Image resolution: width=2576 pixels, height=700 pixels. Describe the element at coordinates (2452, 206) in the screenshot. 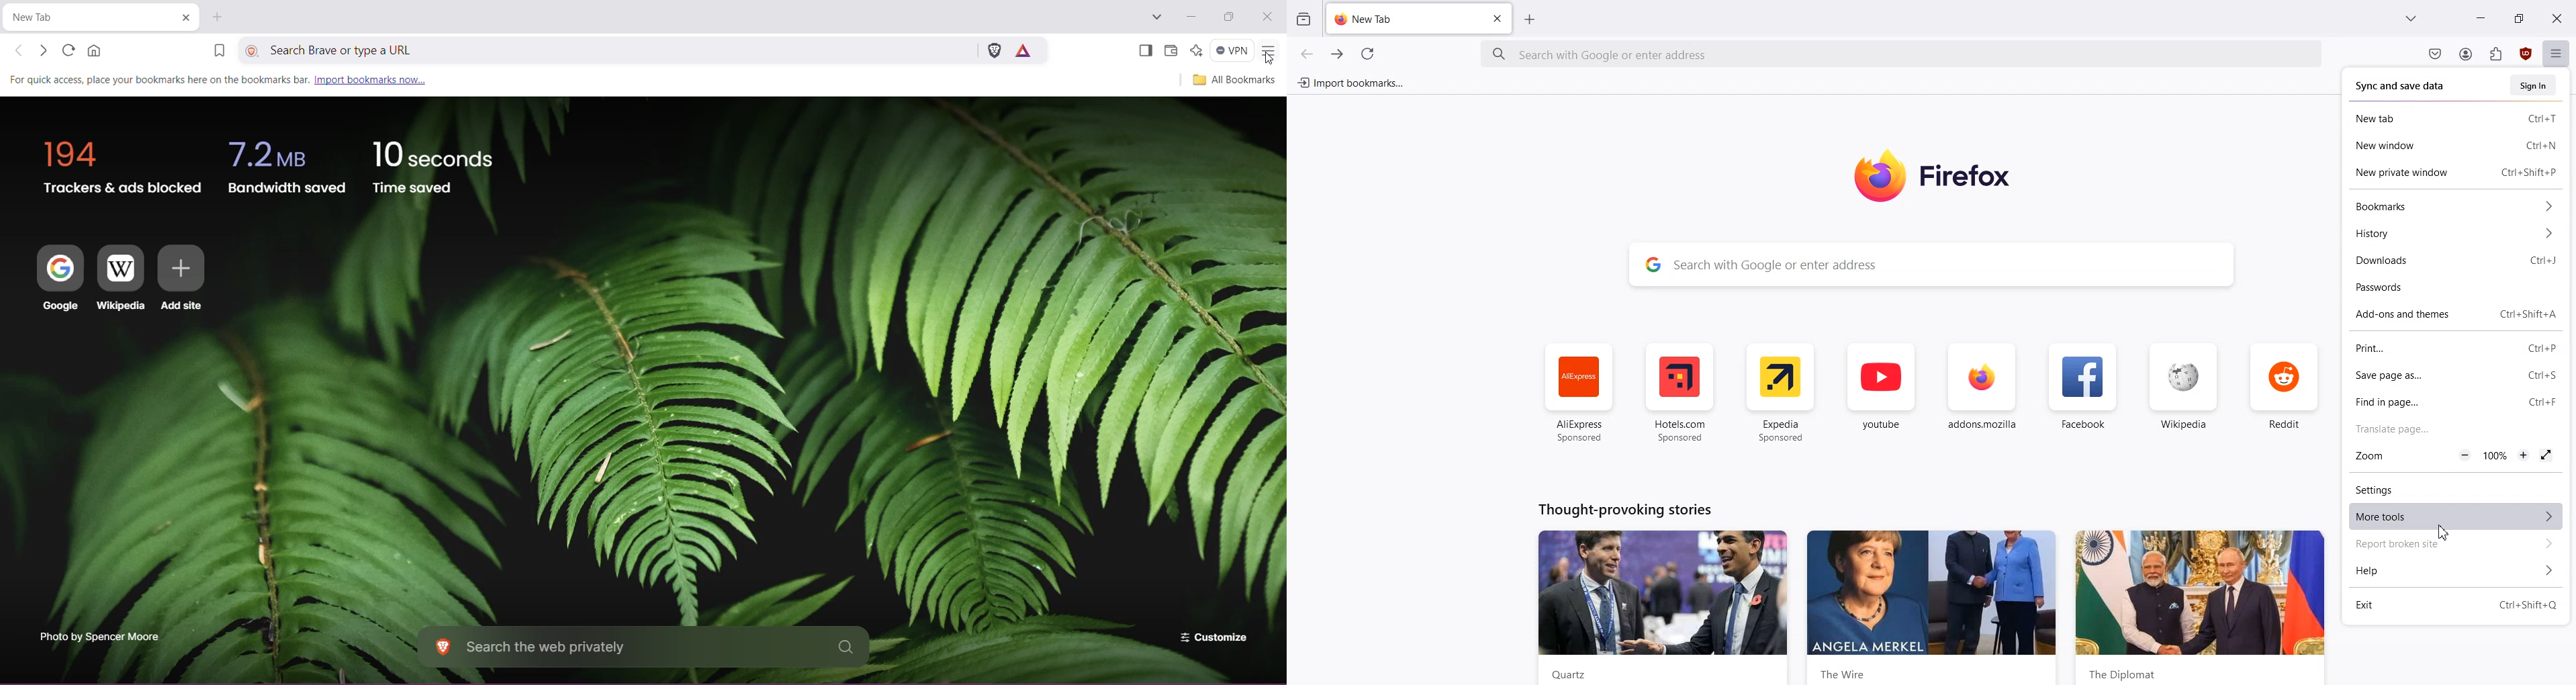

I see `Bookmarks` at that location.